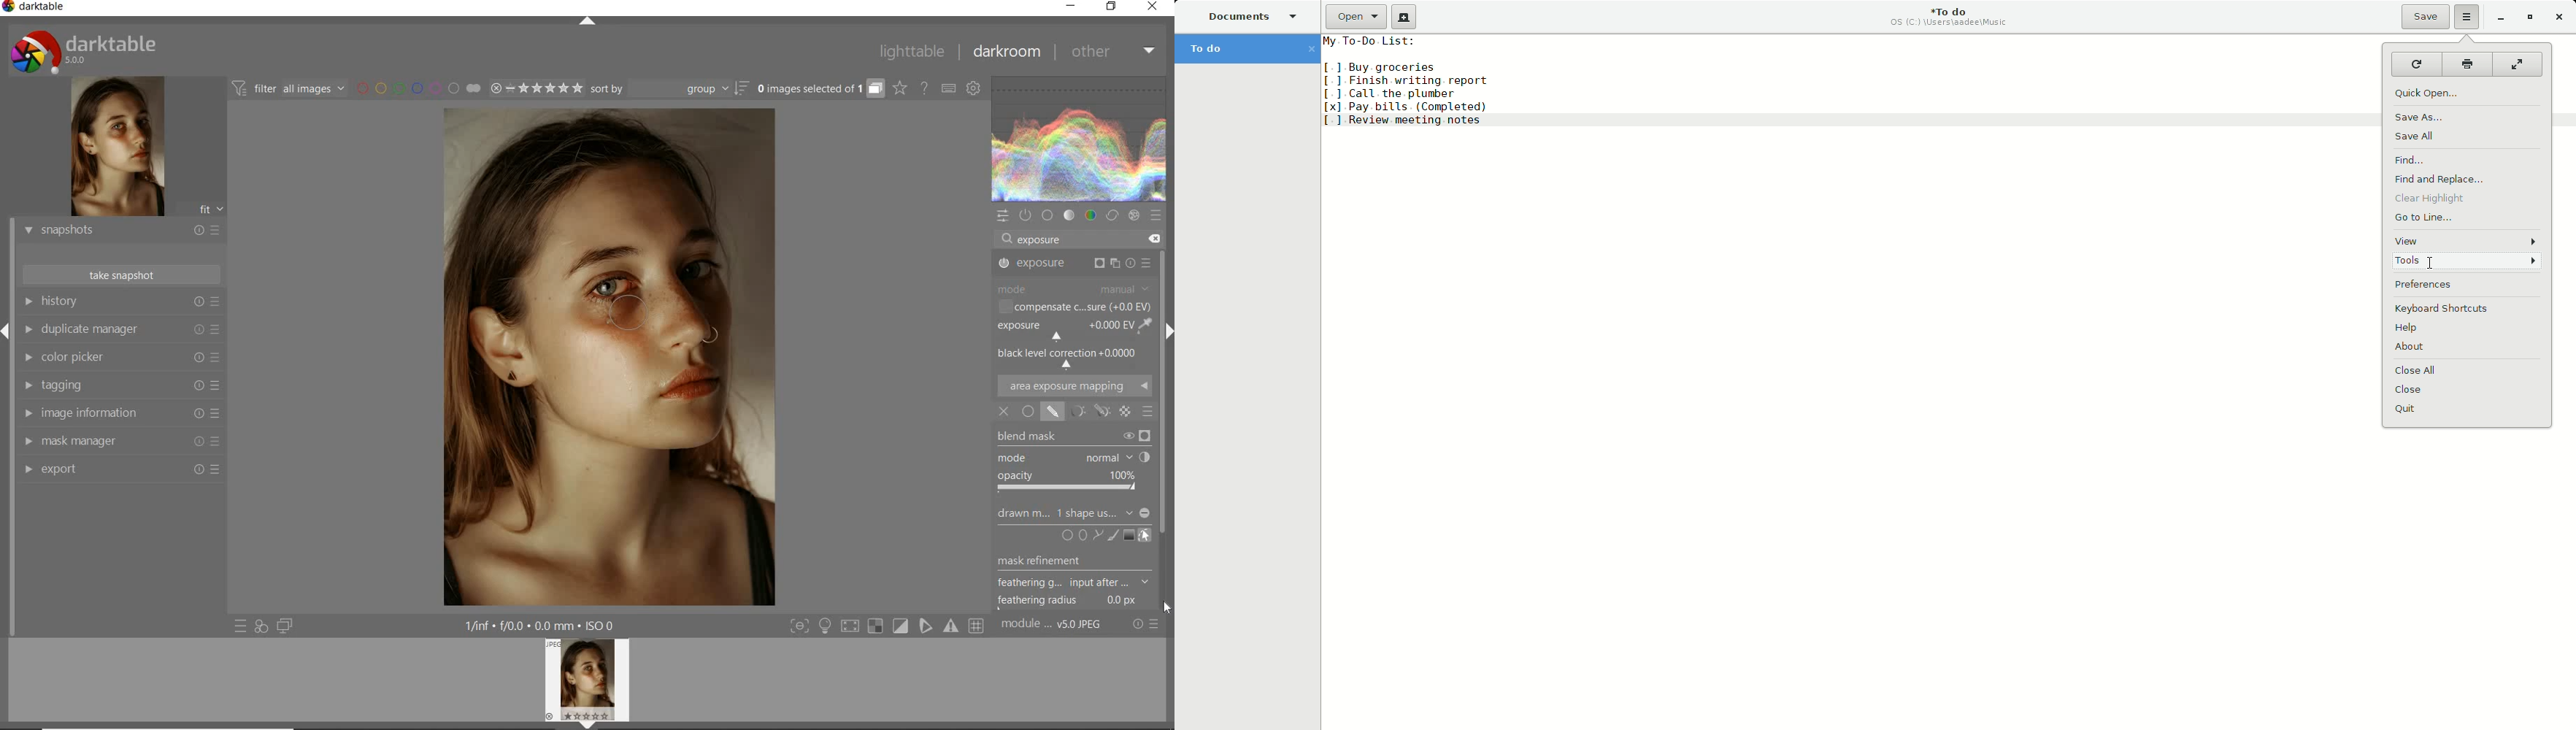 This screenshot has height=756, width=2576. Describe the element at coordinates (670, 88) in the screenshot. I see `sort` at that location.